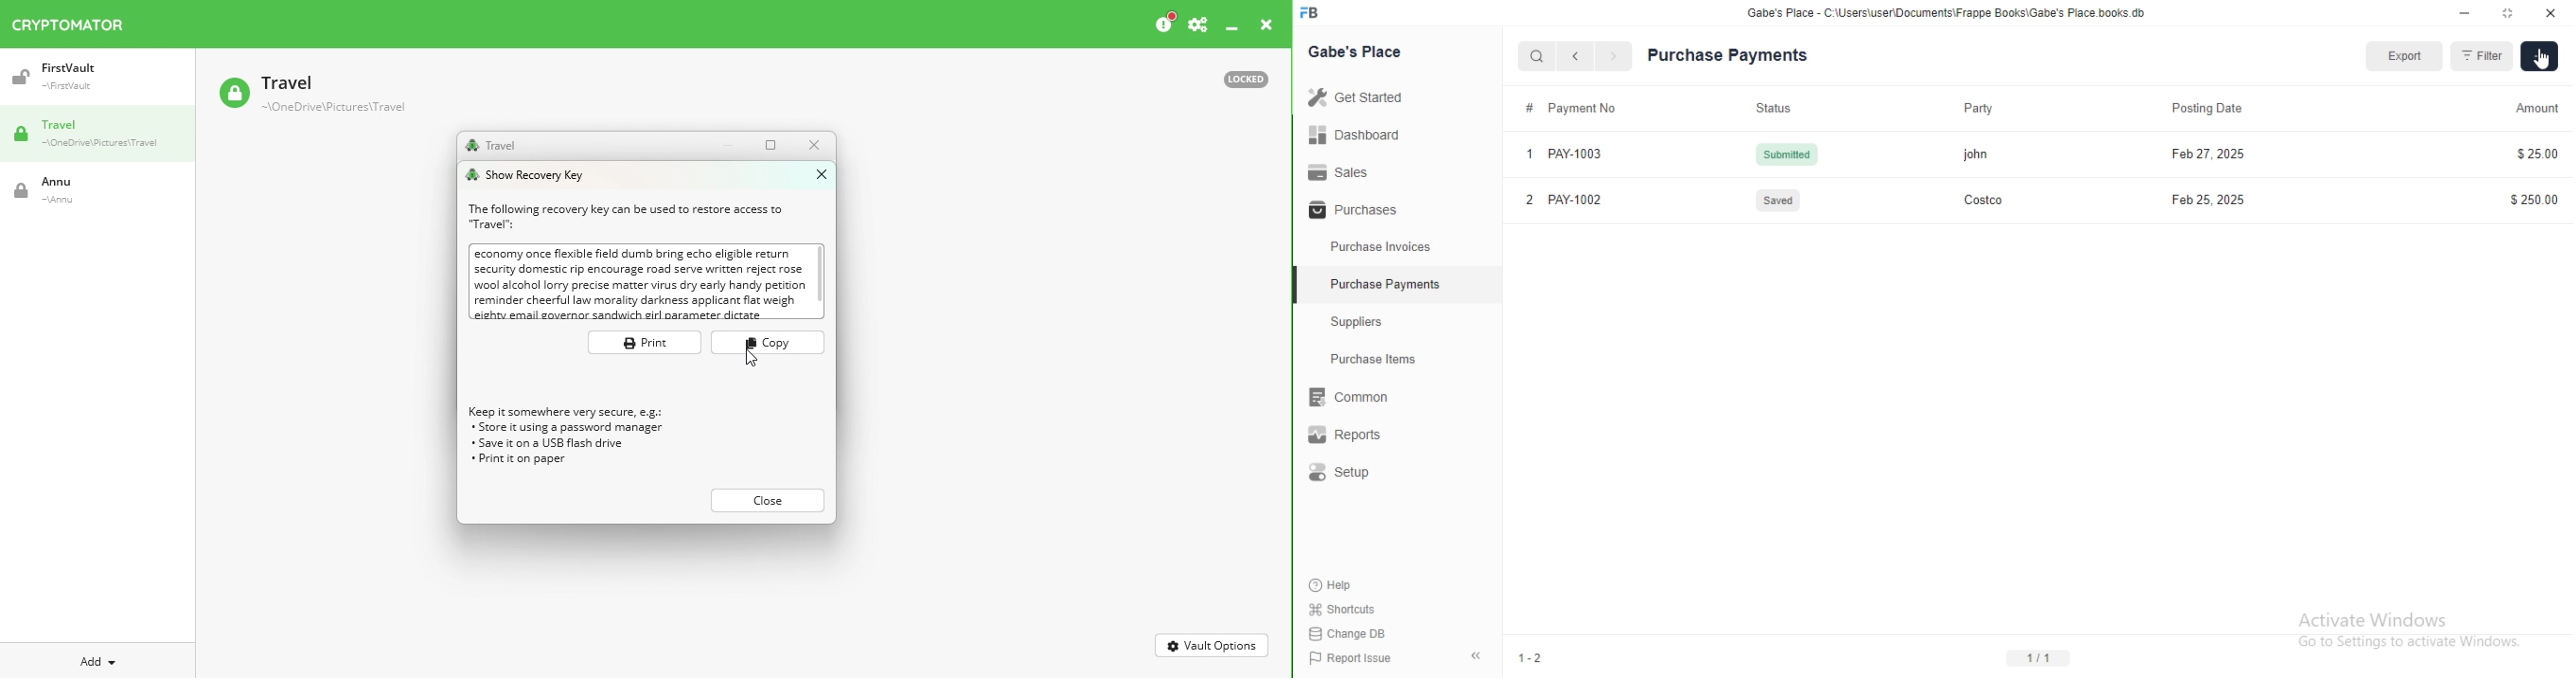 Image resolution: width=2576 pixels, height=700 pixels. What do you see at coordinates (1363, 324) in the screenshot?
I see `Suppliers` at bounding box center [1363, 324].